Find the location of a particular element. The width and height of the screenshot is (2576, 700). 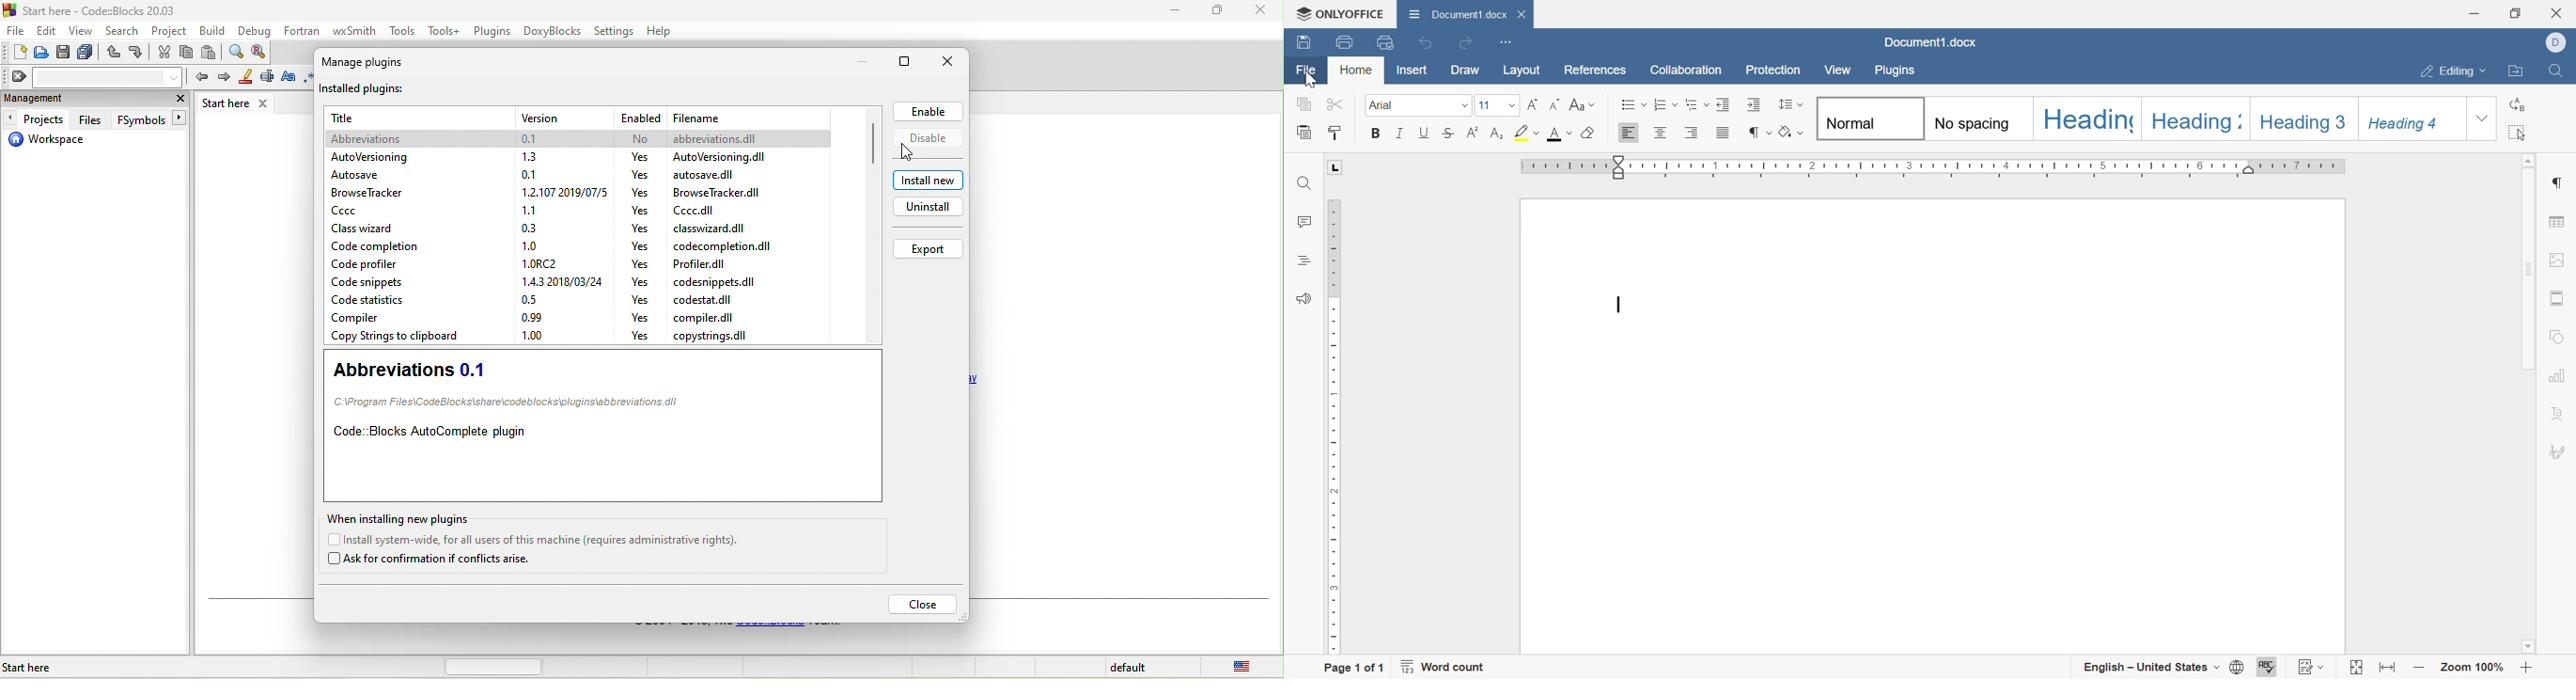

replace is located at coordinates (261, 51).